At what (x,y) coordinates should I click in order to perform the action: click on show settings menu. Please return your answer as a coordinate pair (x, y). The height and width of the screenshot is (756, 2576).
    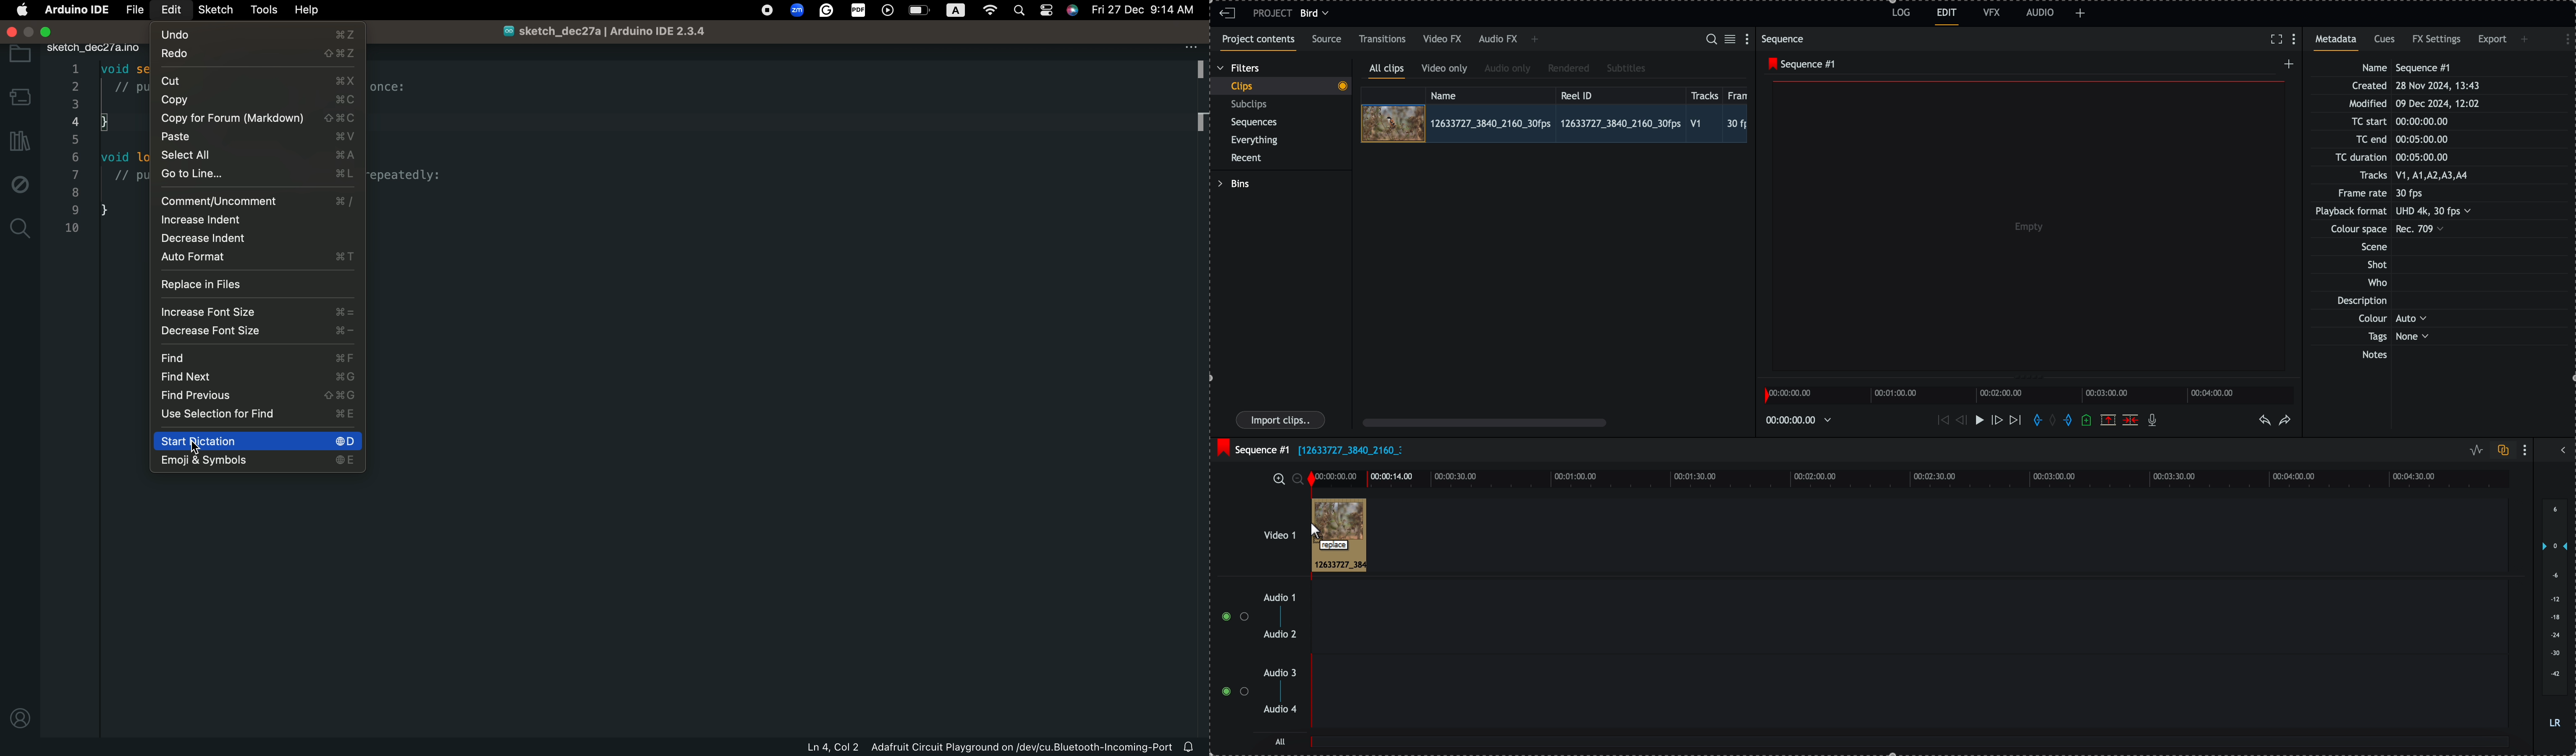
    Looking at the image, I should click on (2297, 40).